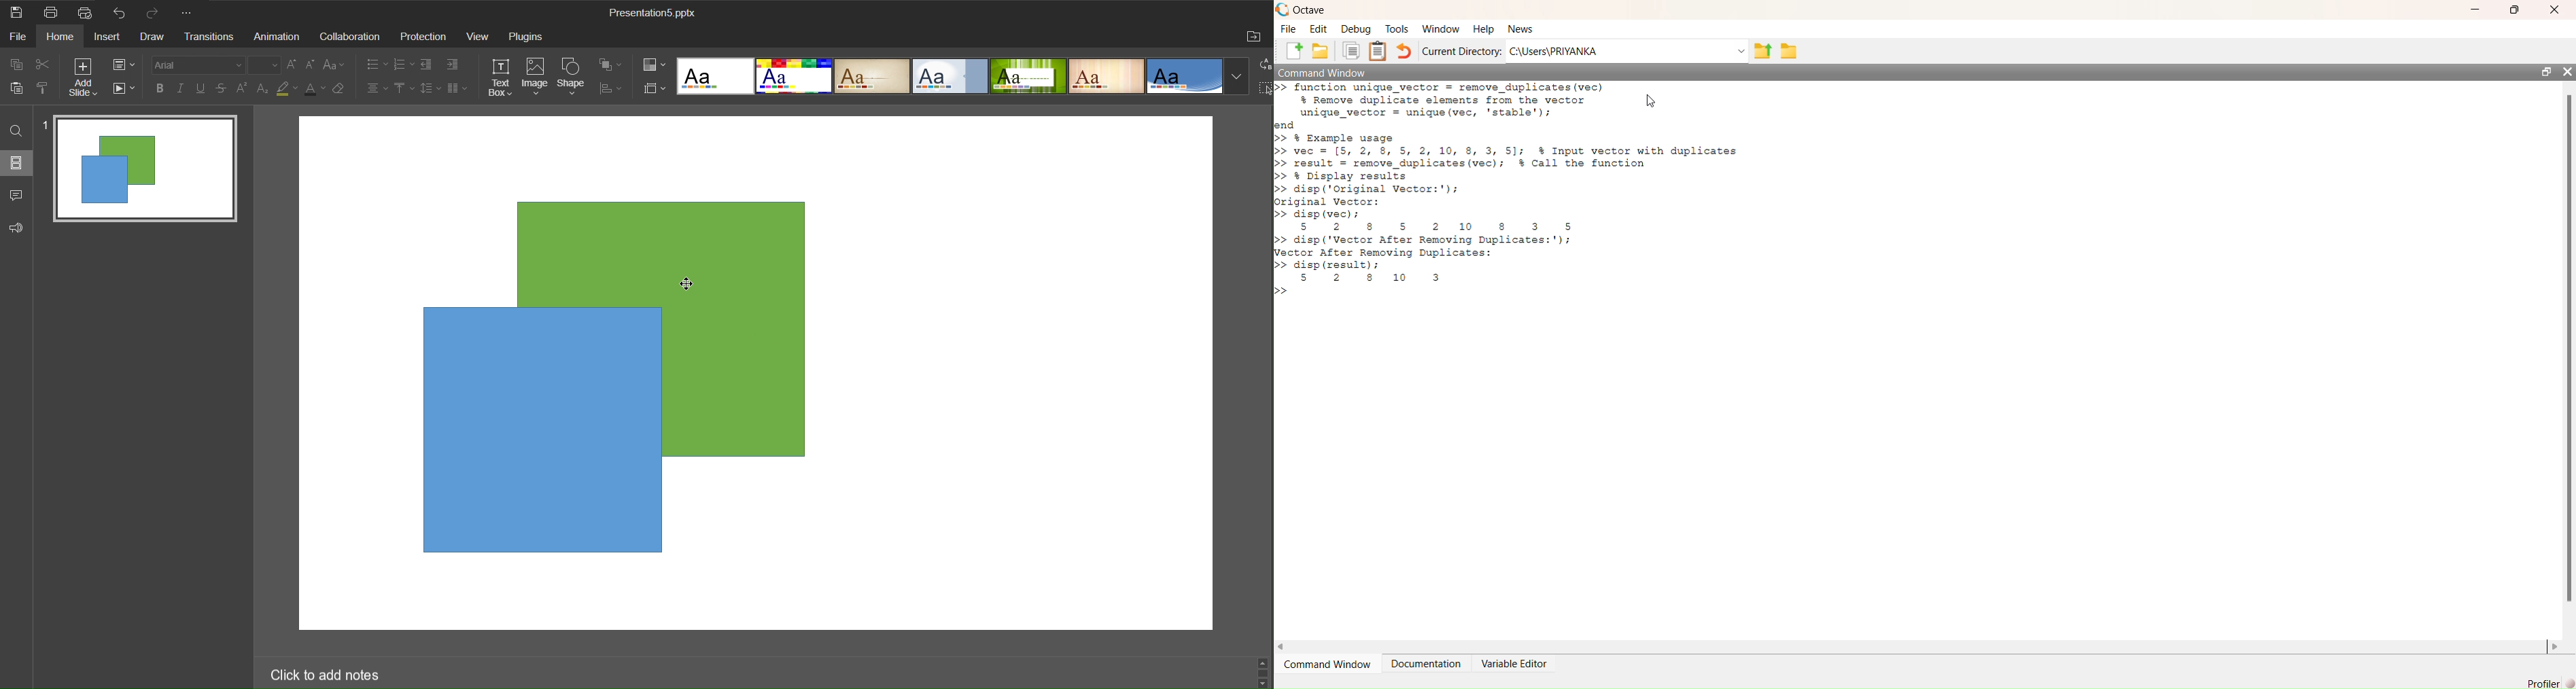  I want to click on numbered list, so click(402, 63).